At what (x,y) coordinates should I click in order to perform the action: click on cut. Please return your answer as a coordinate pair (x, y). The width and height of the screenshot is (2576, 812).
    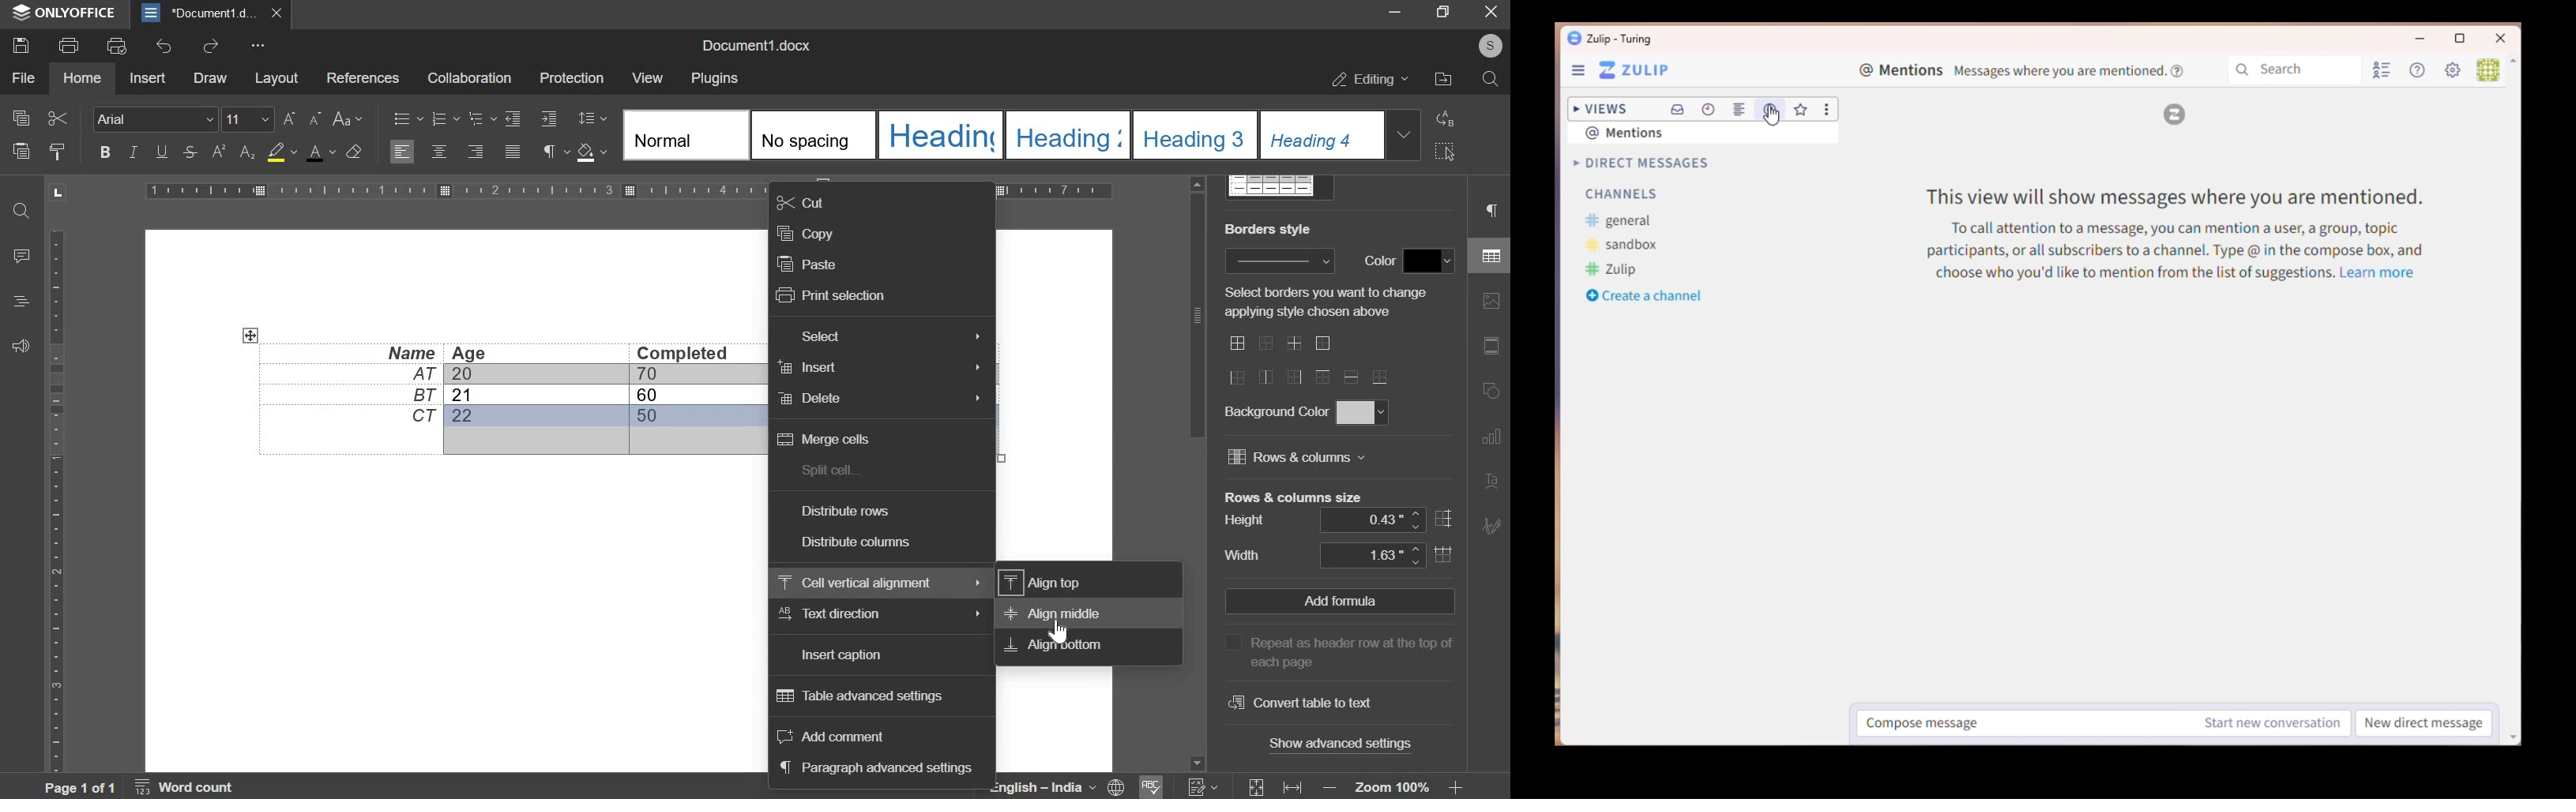
    Looking at the image, I should click on (57, 116).